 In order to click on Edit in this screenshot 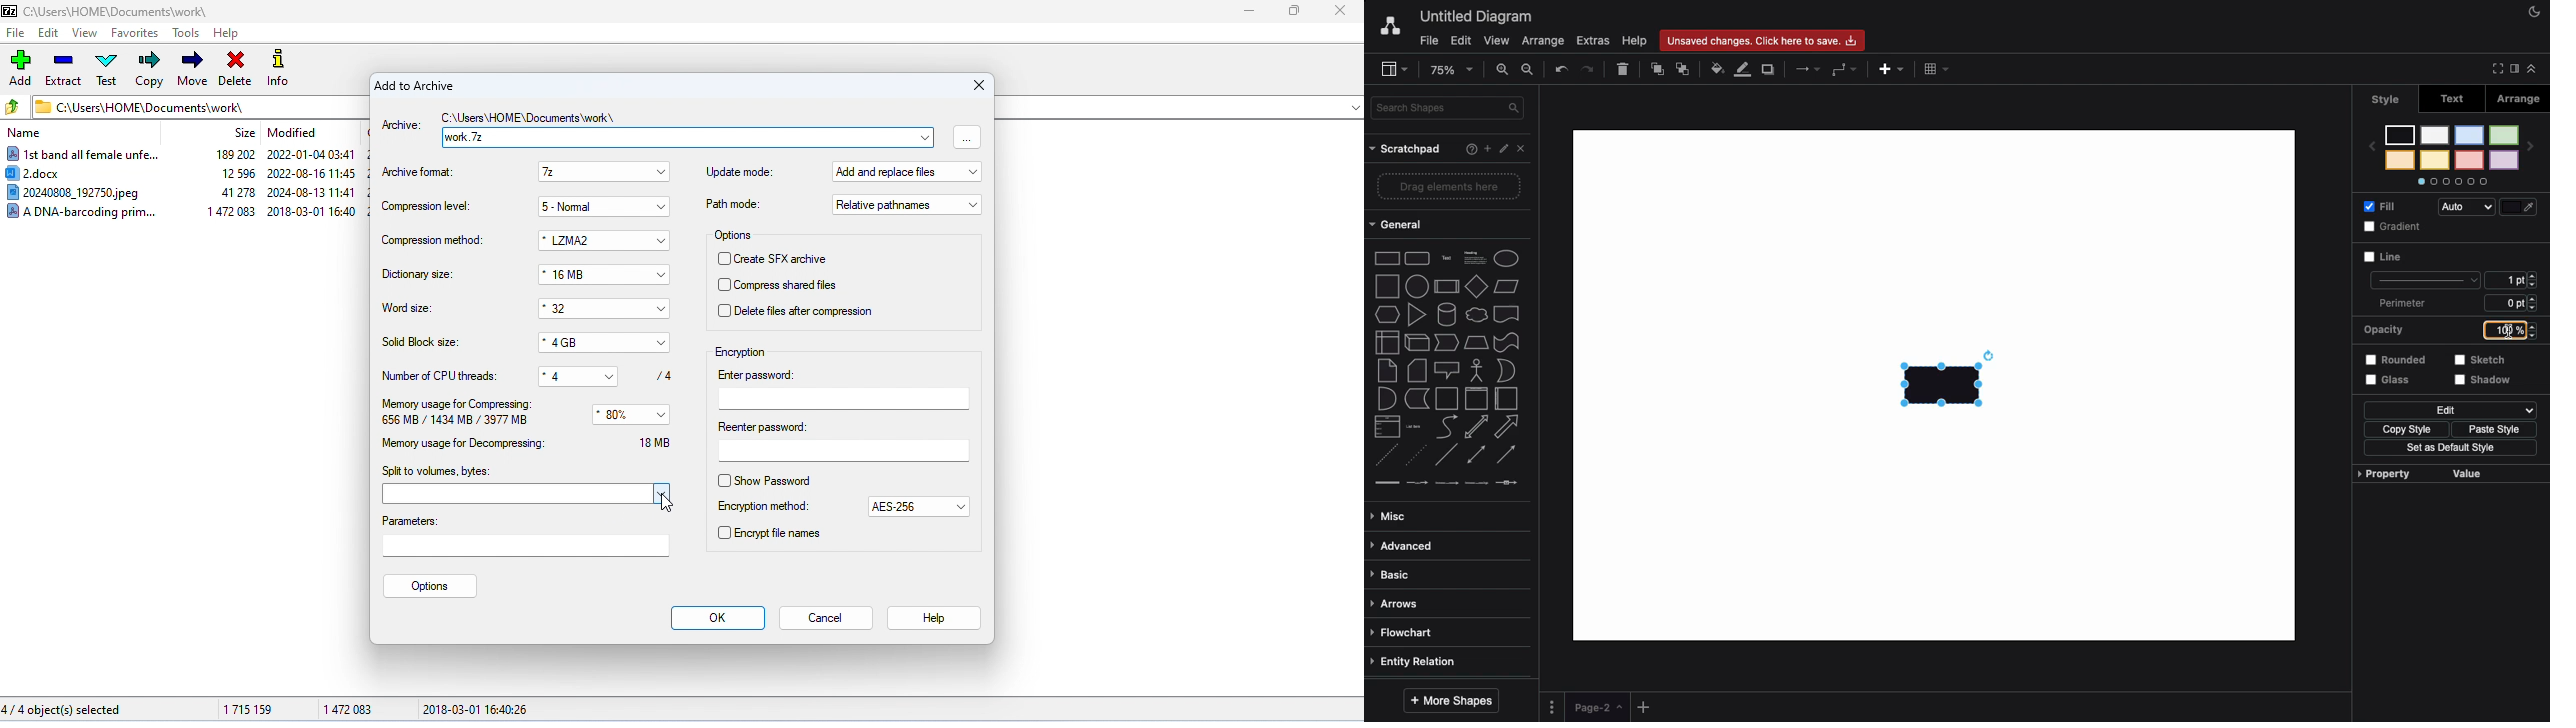, I will do `click(1502, 148)`.